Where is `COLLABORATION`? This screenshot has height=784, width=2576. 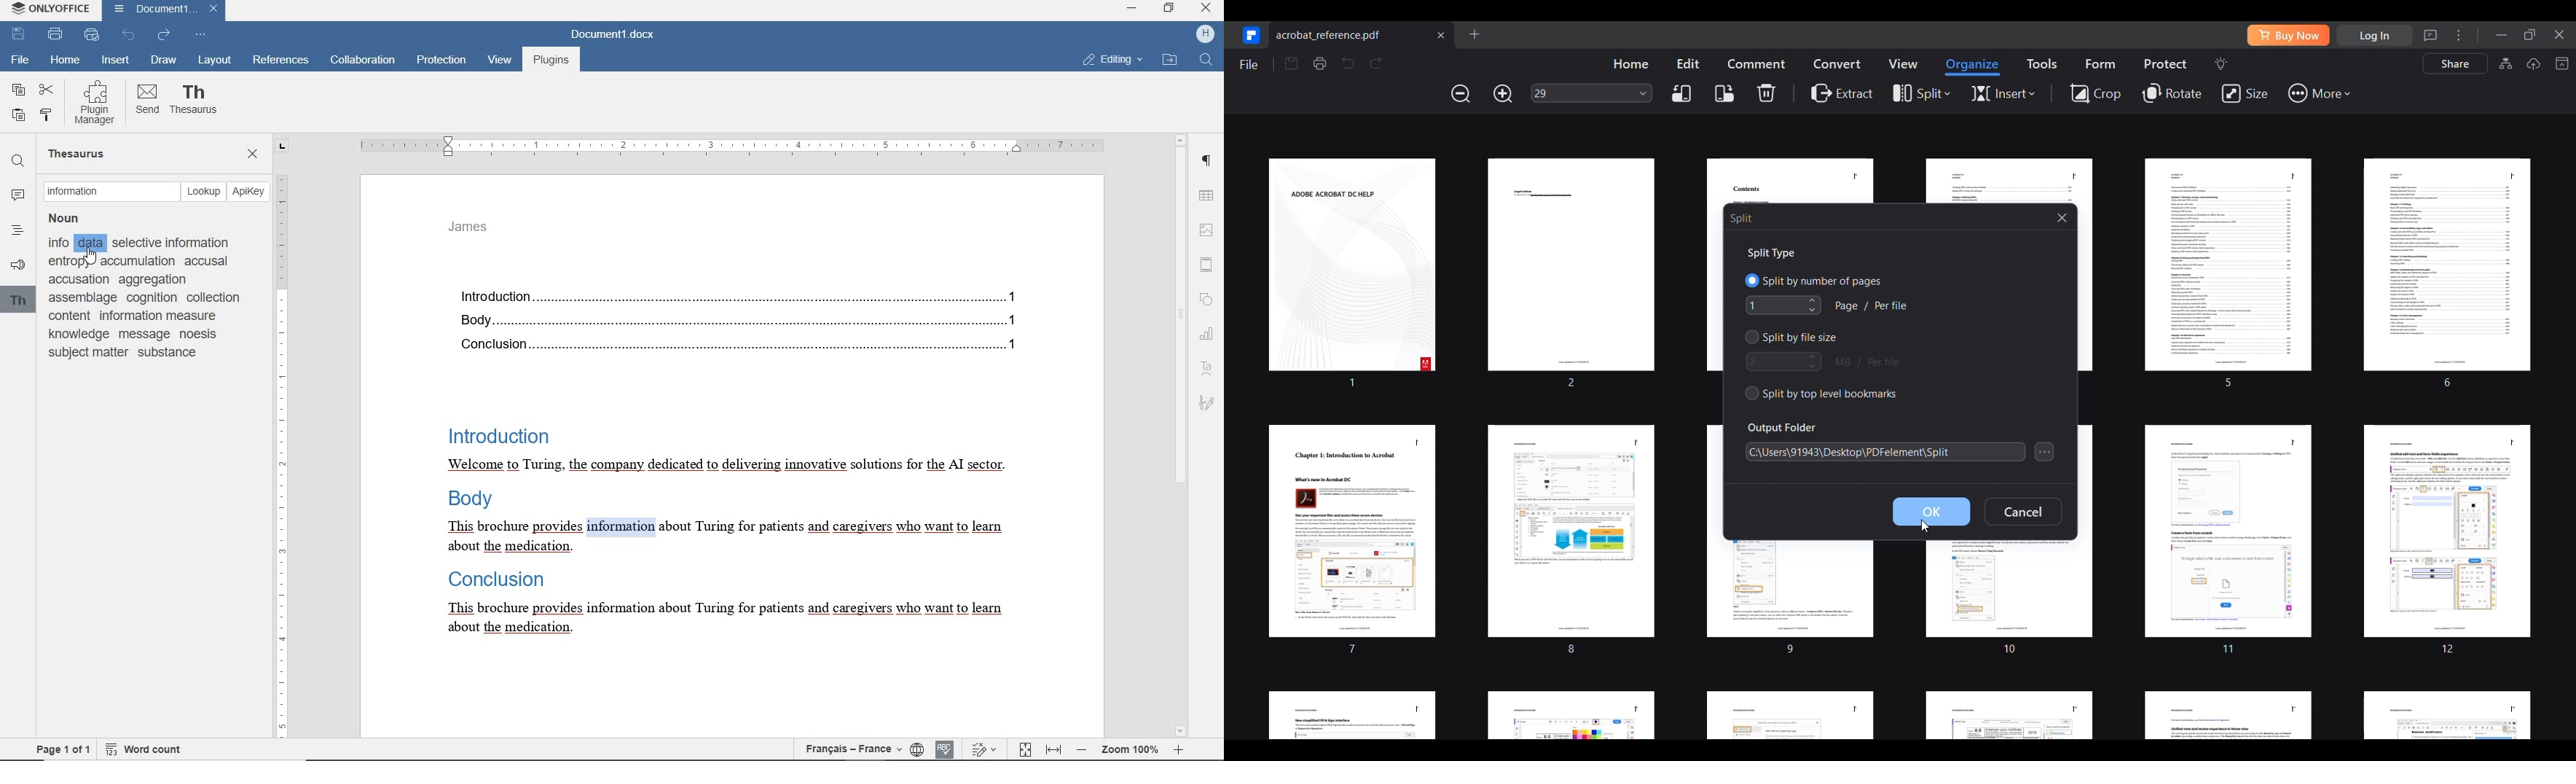
COLLABORATION is located at coordinates (362, 61).